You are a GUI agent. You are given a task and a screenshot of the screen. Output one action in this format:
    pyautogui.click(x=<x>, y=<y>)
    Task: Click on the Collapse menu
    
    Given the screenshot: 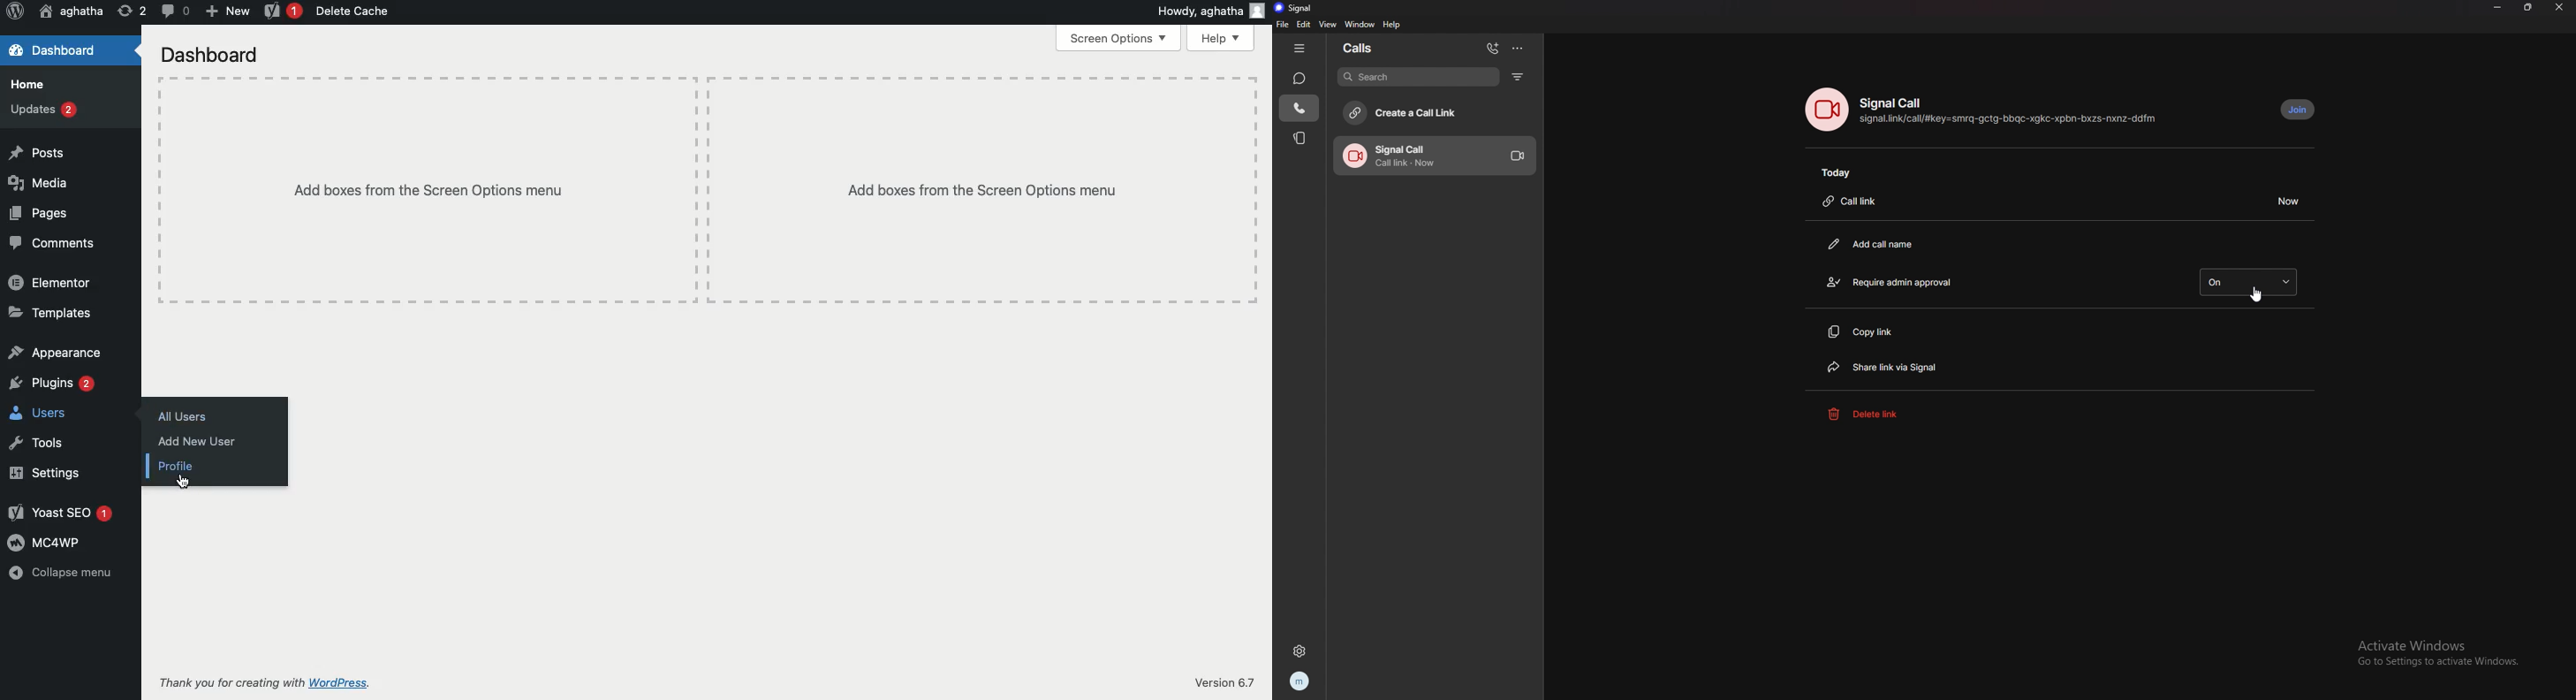 What is the action you would take?
    pyautogui.click(x=69, y=574)
    